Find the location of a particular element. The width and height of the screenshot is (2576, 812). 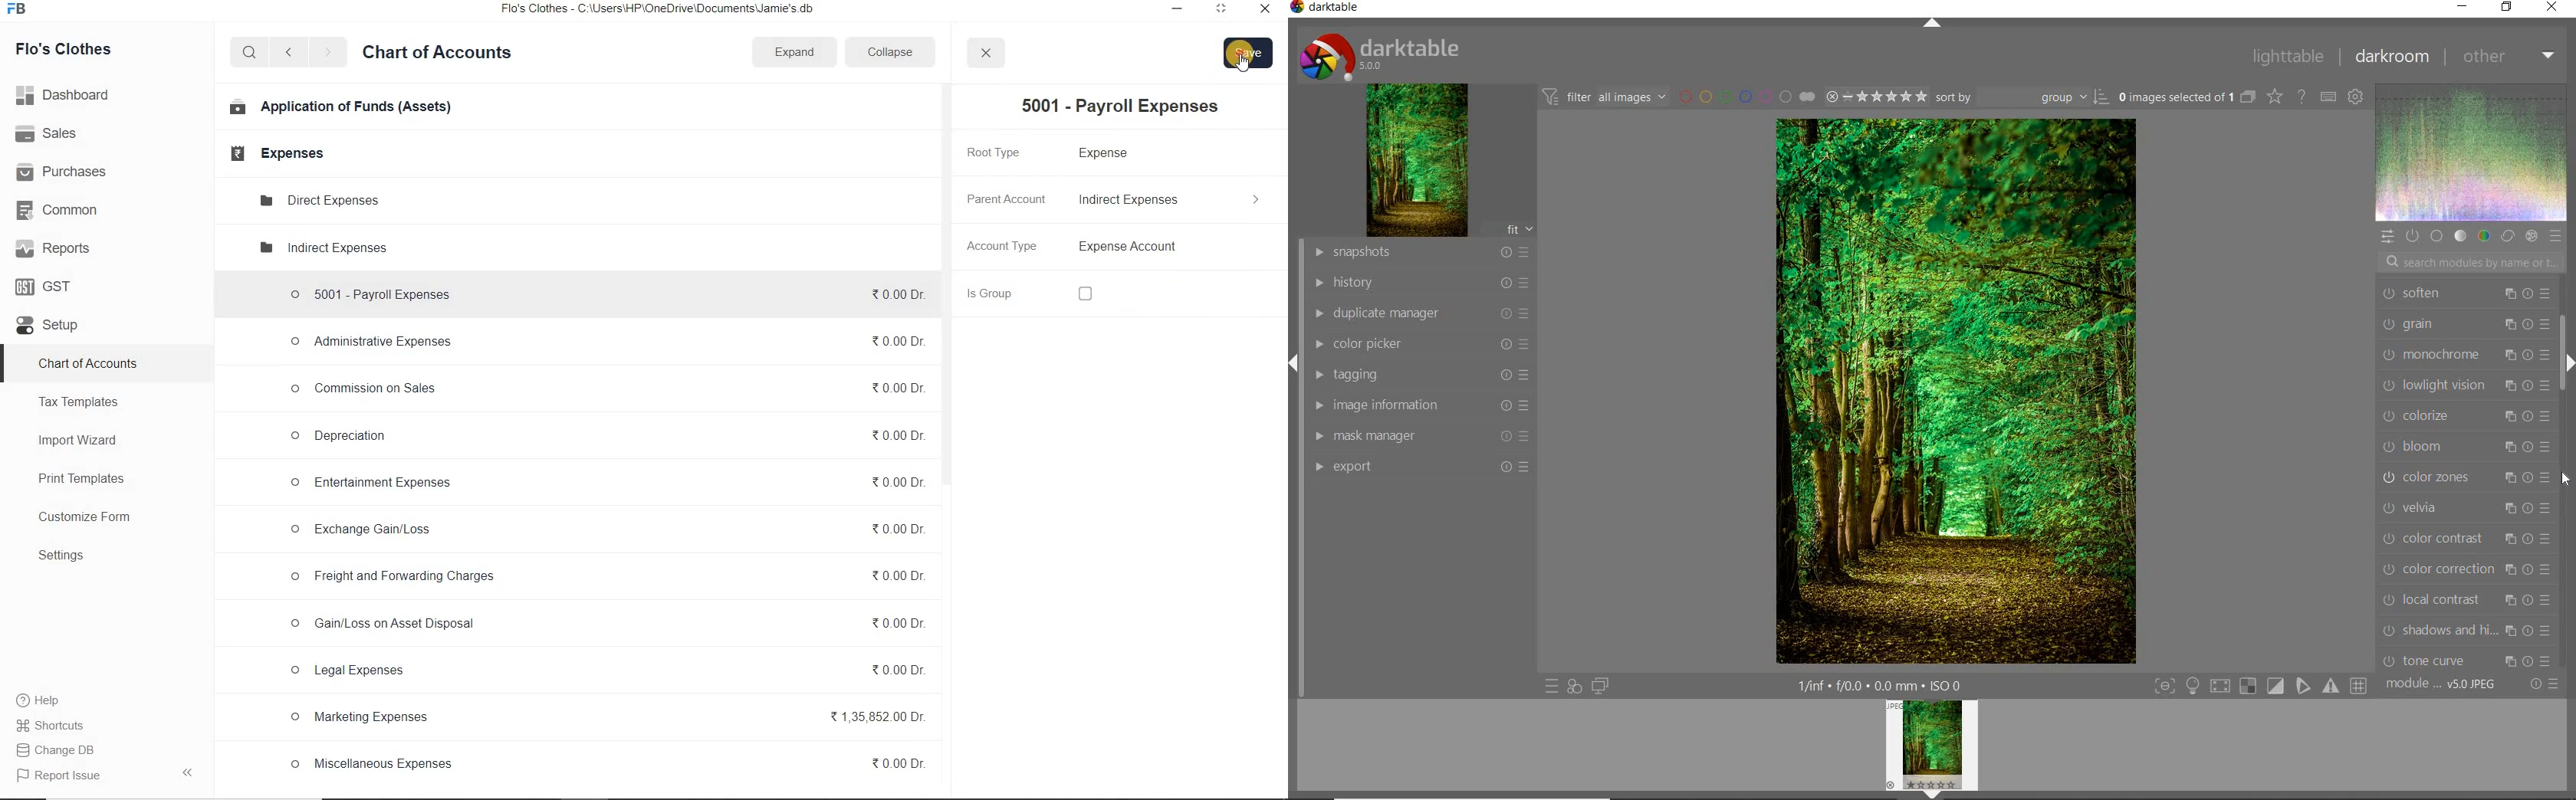

© Freight and Forwarding Charges 0.00 Dr. is located at coordinates (607, 577).